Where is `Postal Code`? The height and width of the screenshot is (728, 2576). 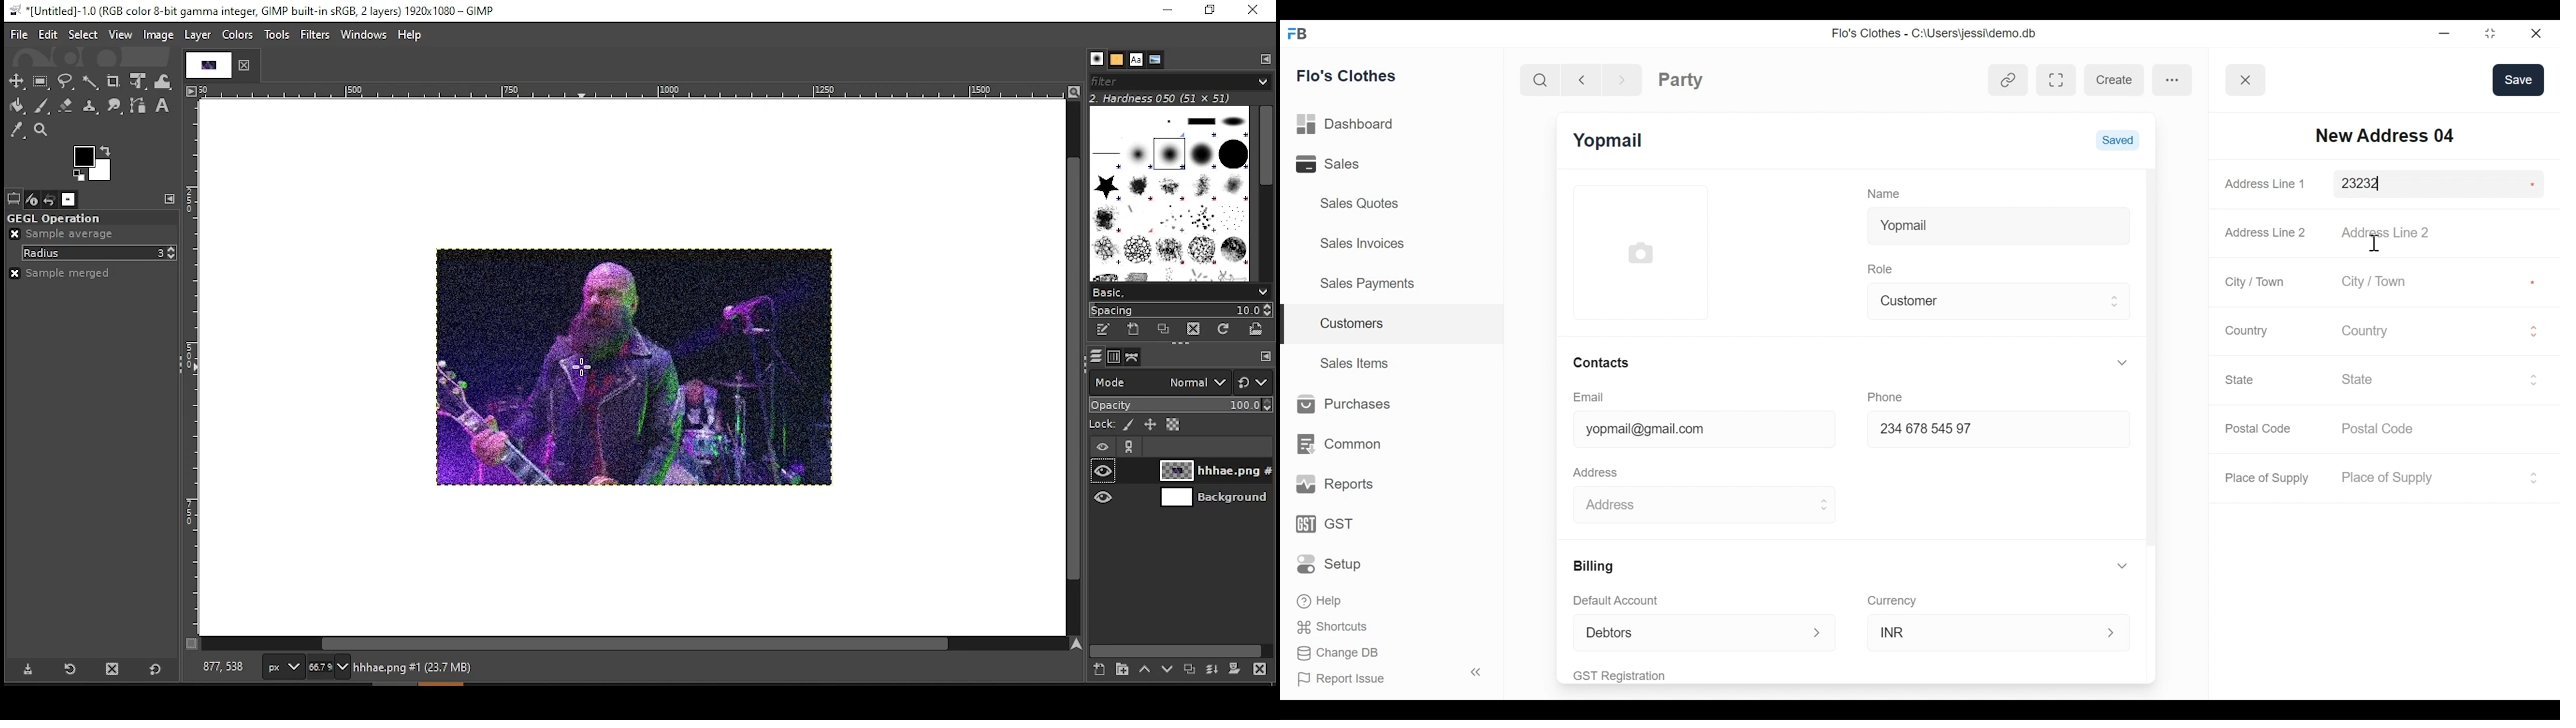 Postal Code is located at coordinates (2386, 429).